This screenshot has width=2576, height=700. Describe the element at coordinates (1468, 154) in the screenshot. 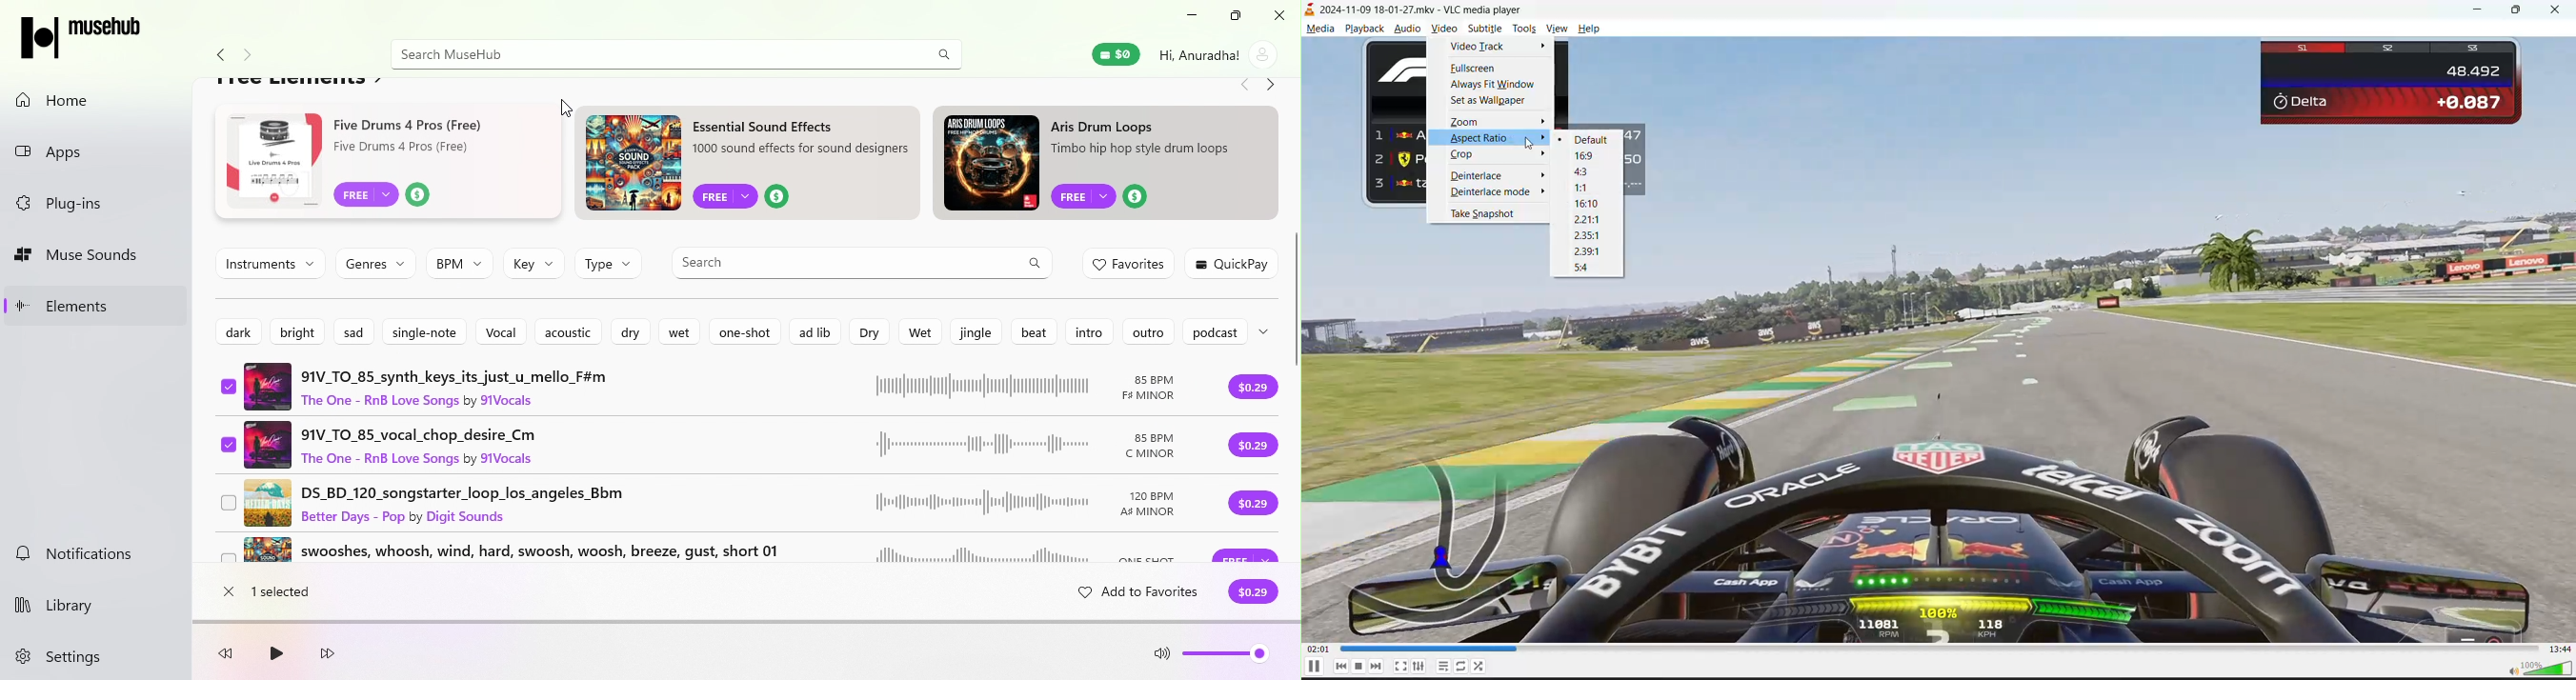

I see `crop` at that location.